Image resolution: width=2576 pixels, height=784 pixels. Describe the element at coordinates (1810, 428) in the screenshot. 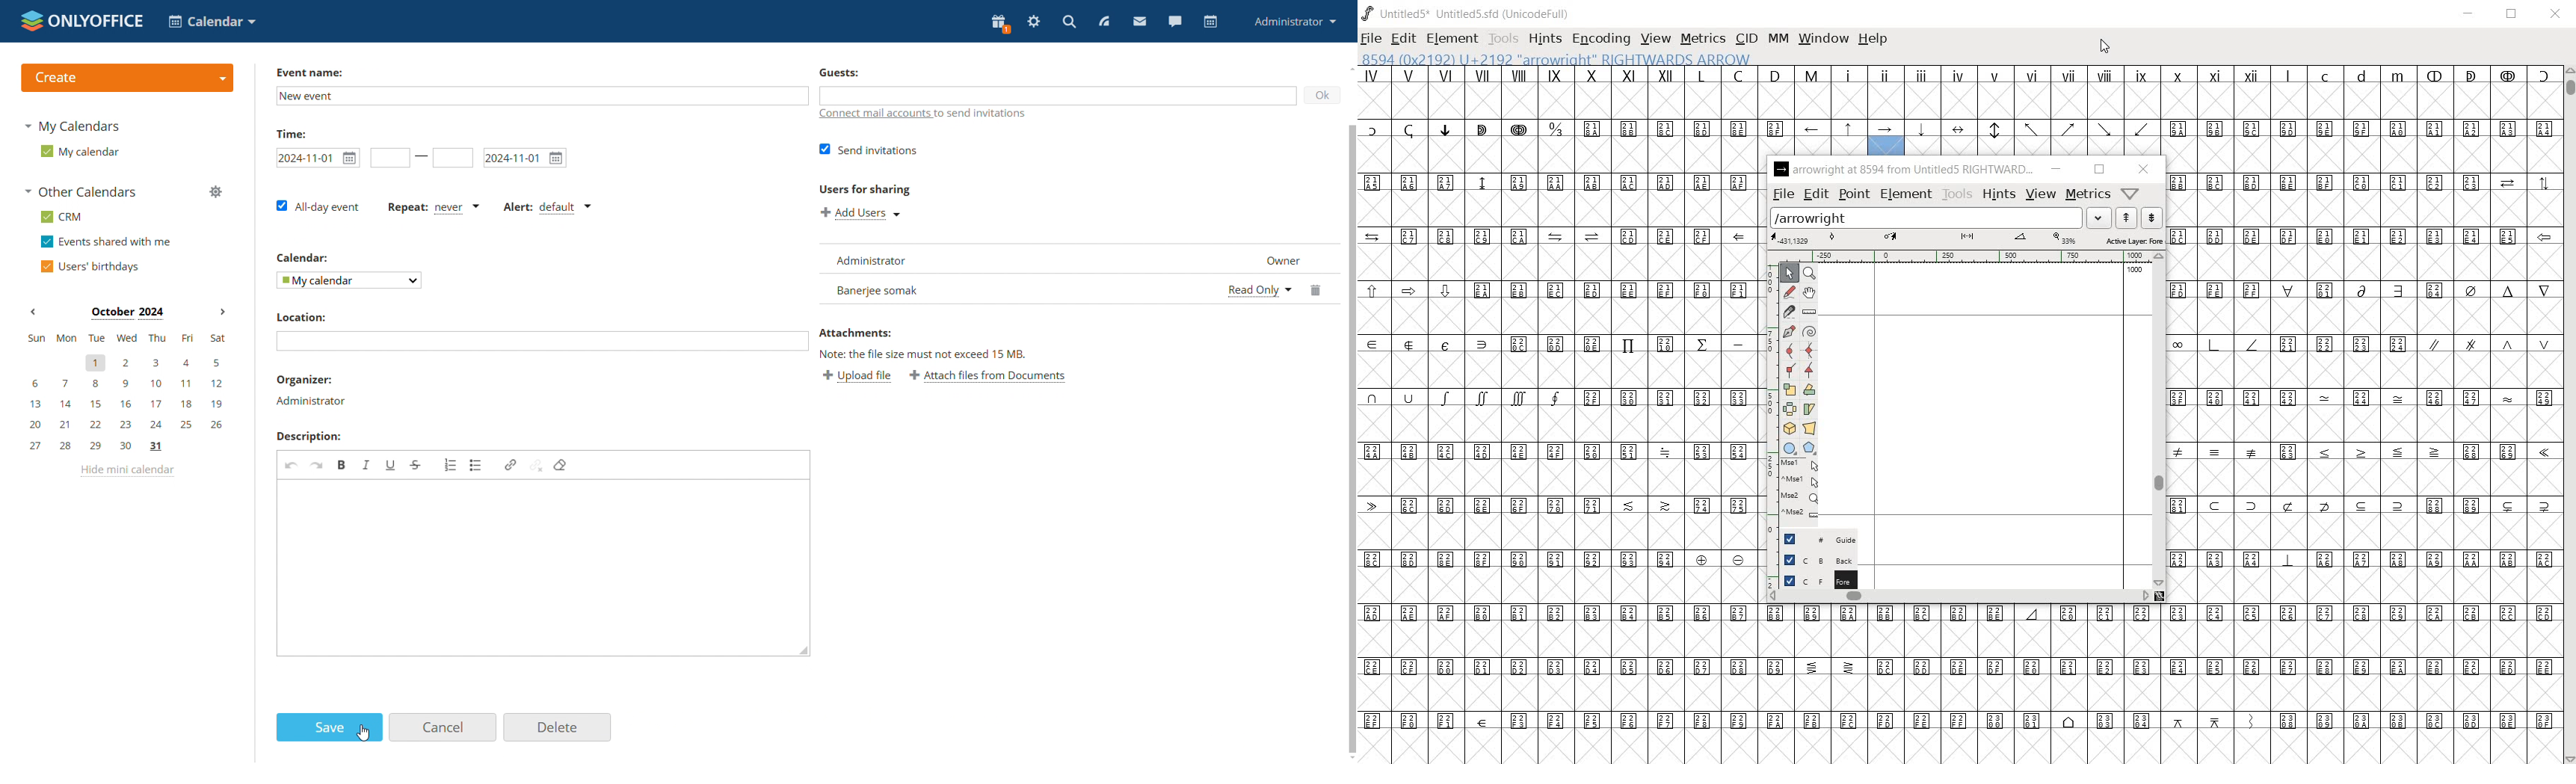

I see `perform a perspective transformation on the selection` at that location.